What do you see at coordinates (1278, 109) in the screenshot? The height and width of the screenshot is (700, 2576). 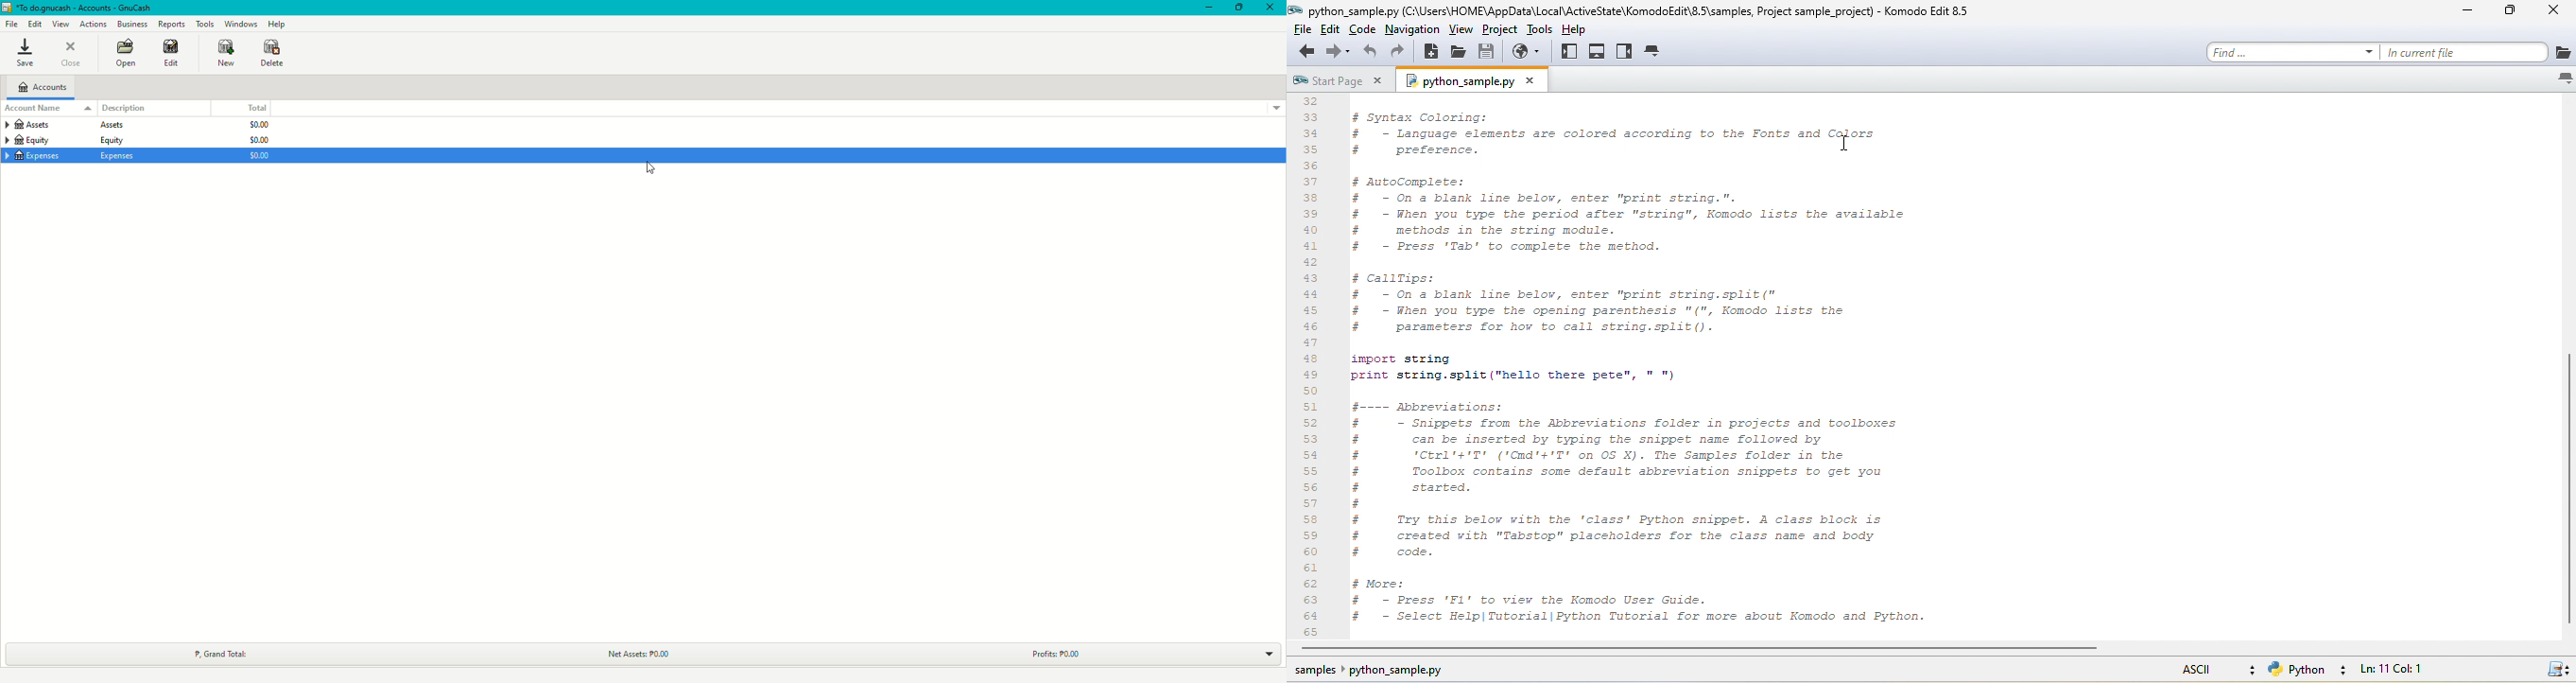 I see `Drop down` at bounding box center [1278, 109].